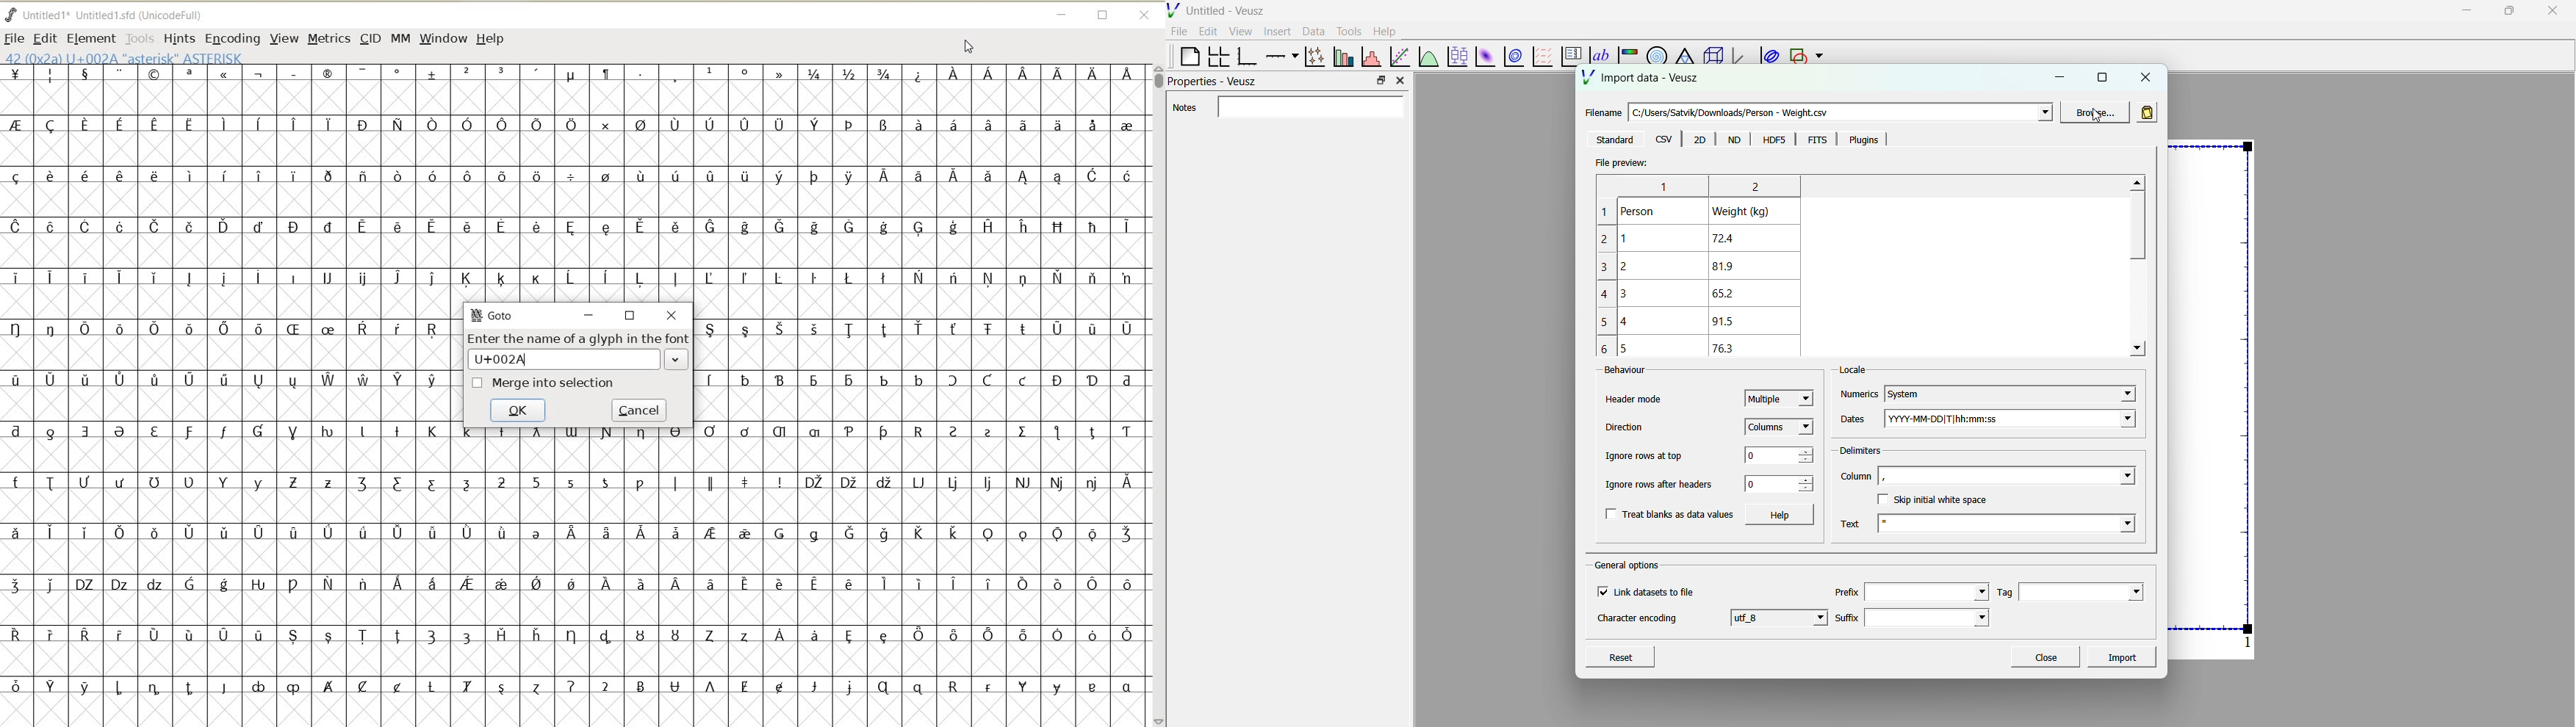 This screenshot has width=2576, height=728. I want to click on polar graph, so click(1654, 51).